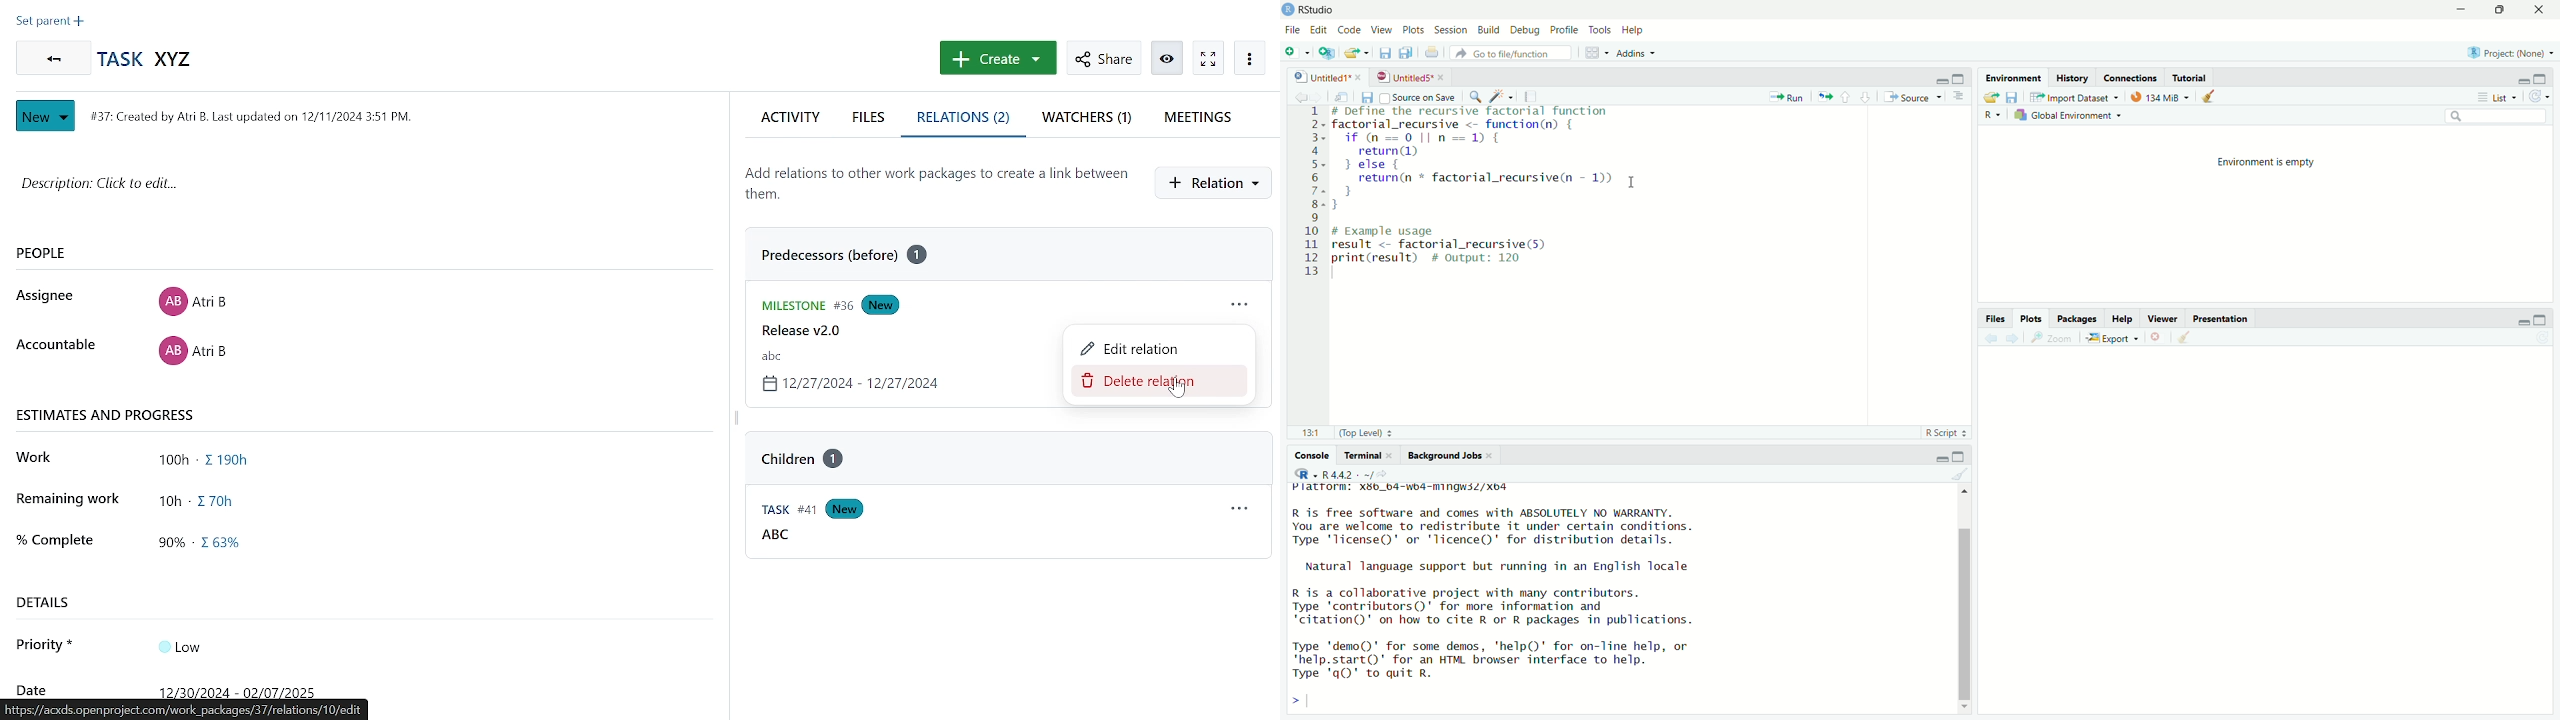 Image resolution: width=2576 pixels, height=728 pixels. Describe the element at coordinates (1405, 77) in the screenshot. I see `Untitled5*` at that location.